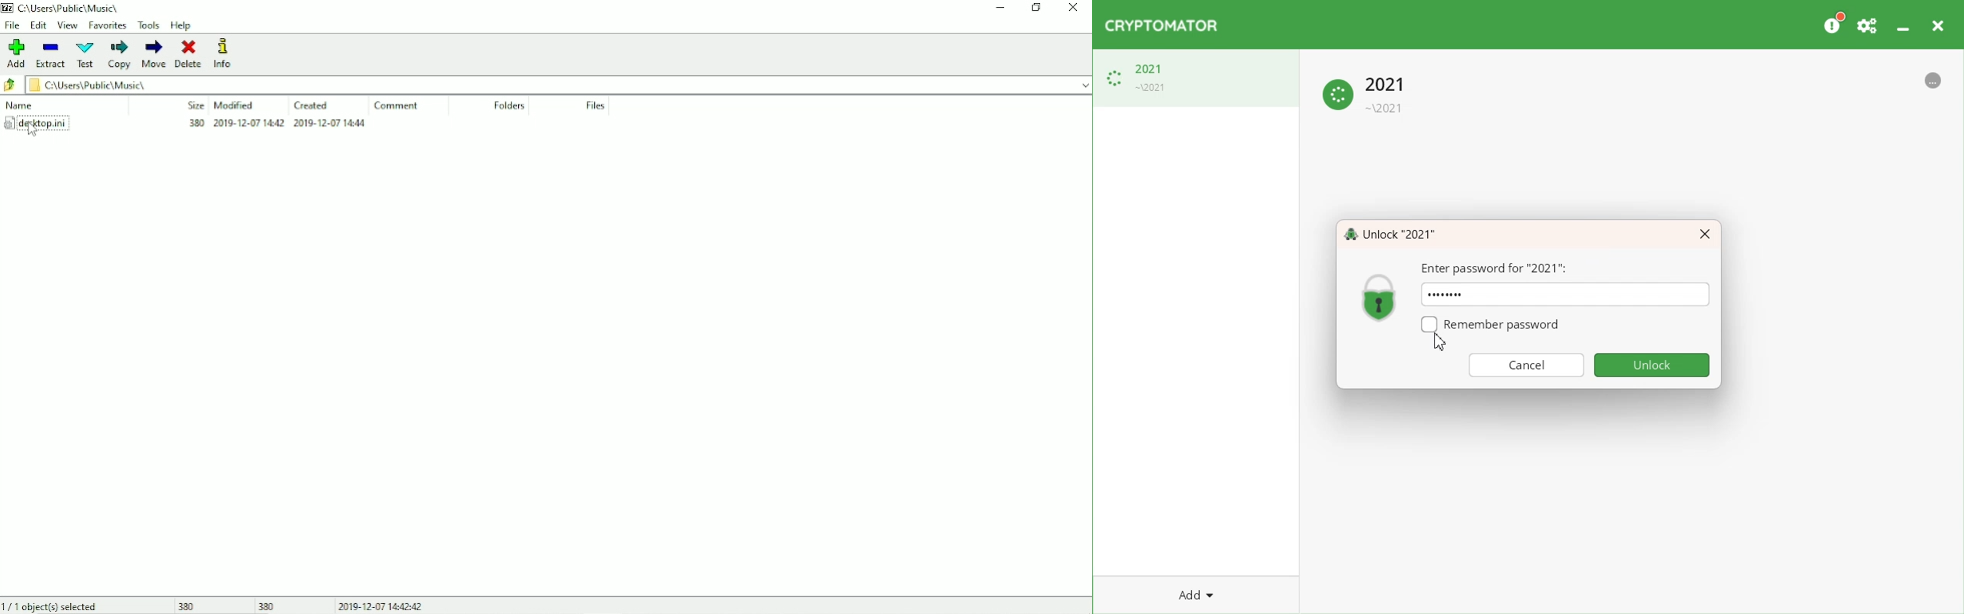 The width and height of the screenshot is (1988, 616). What do you see at coordinates (1705, 235) in the screenshot?
I see `Close` at bounding box center [1705, 235].